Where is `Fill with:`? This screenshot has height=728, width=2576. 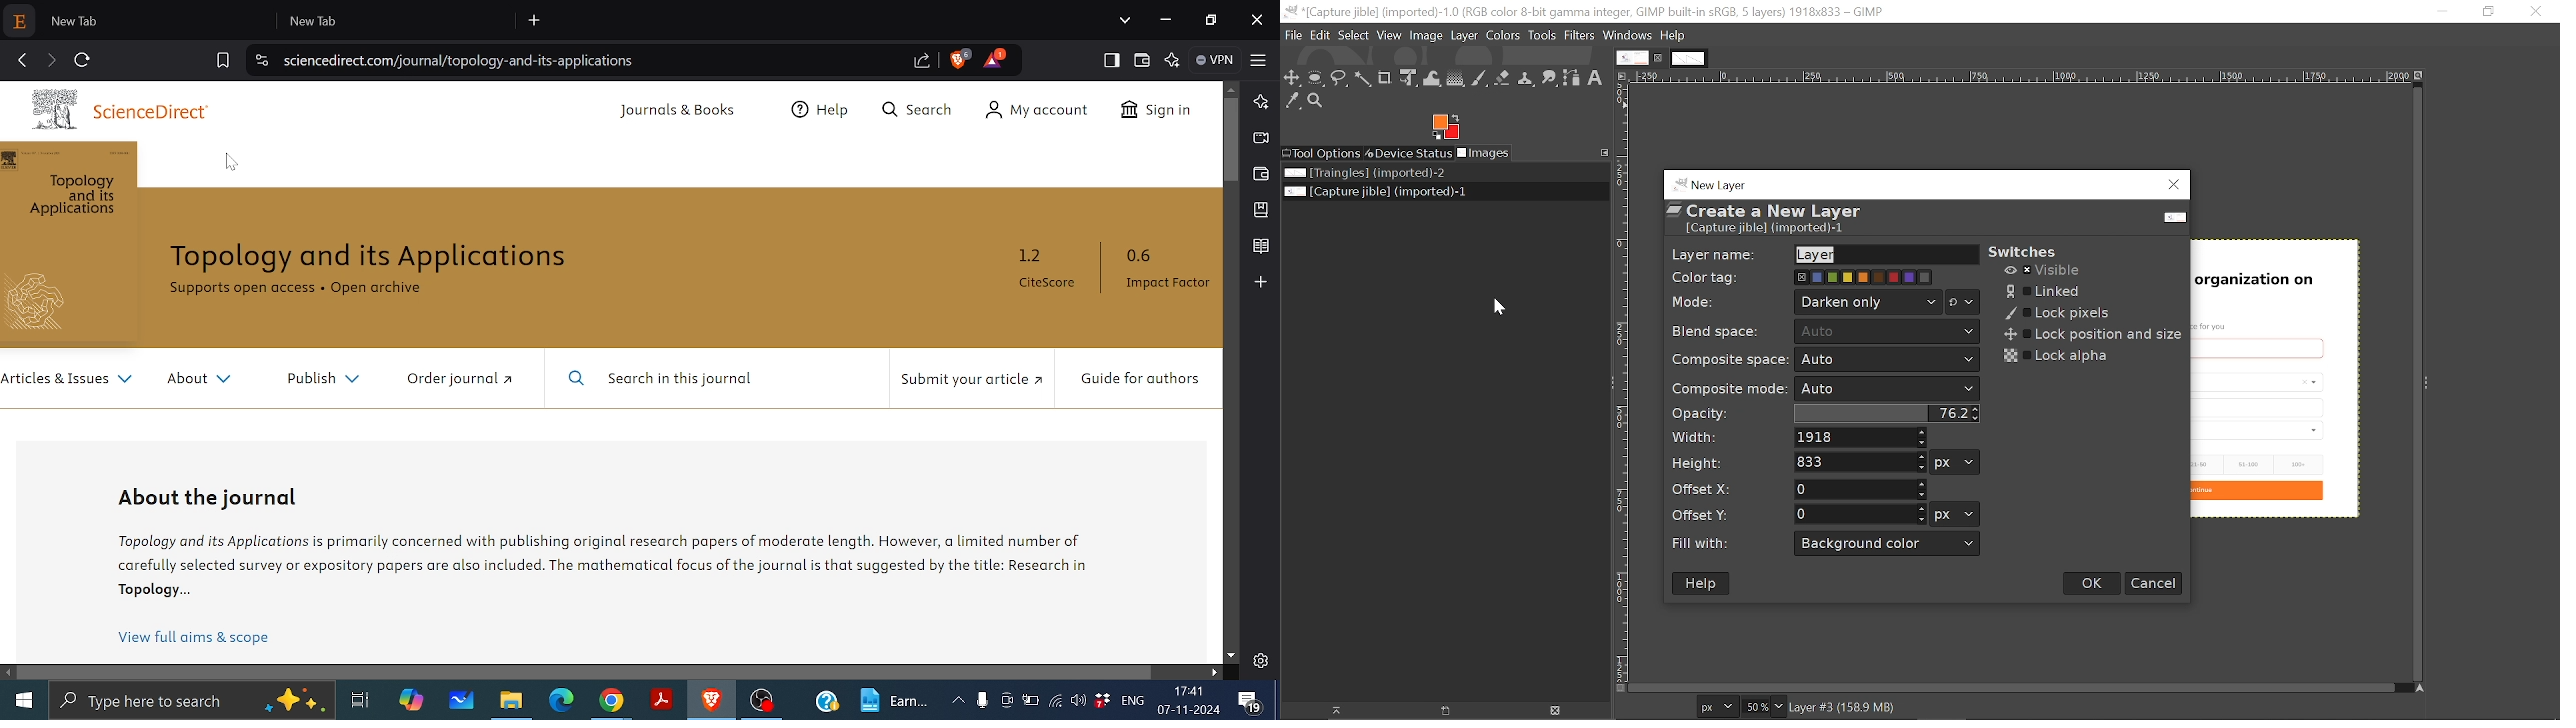 Fill with: is located at coordinates (1708, 542).